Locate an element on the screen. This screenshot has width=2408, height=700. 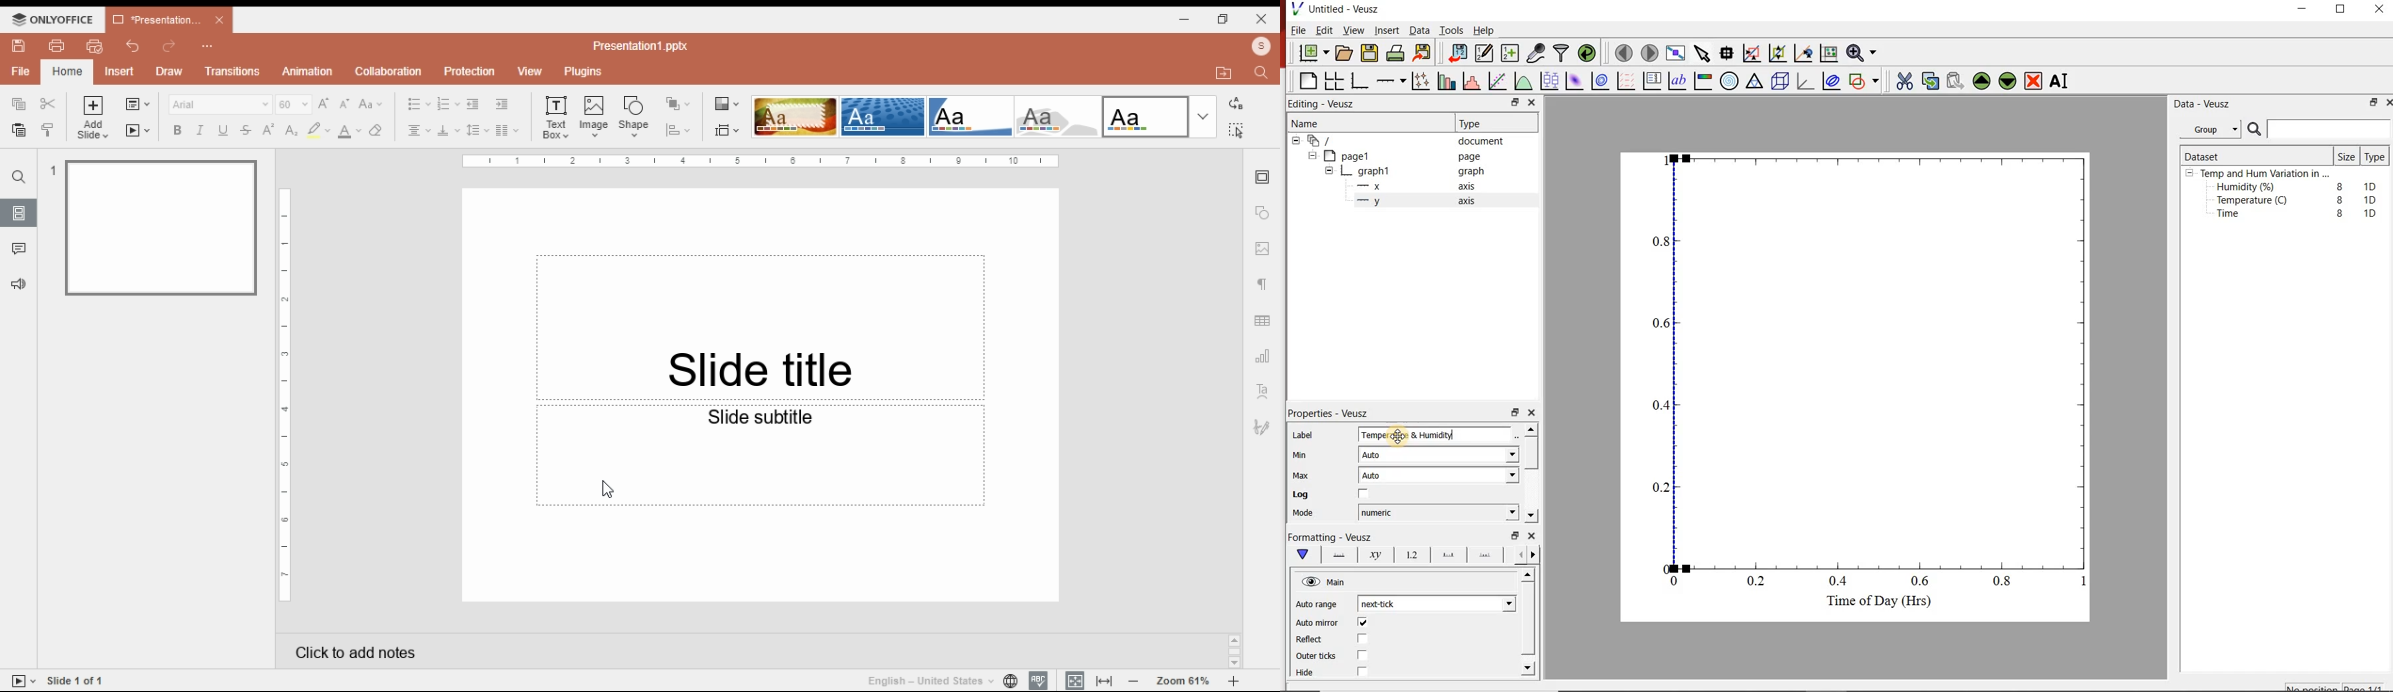
slide them option is located at coordinates (795, 116).